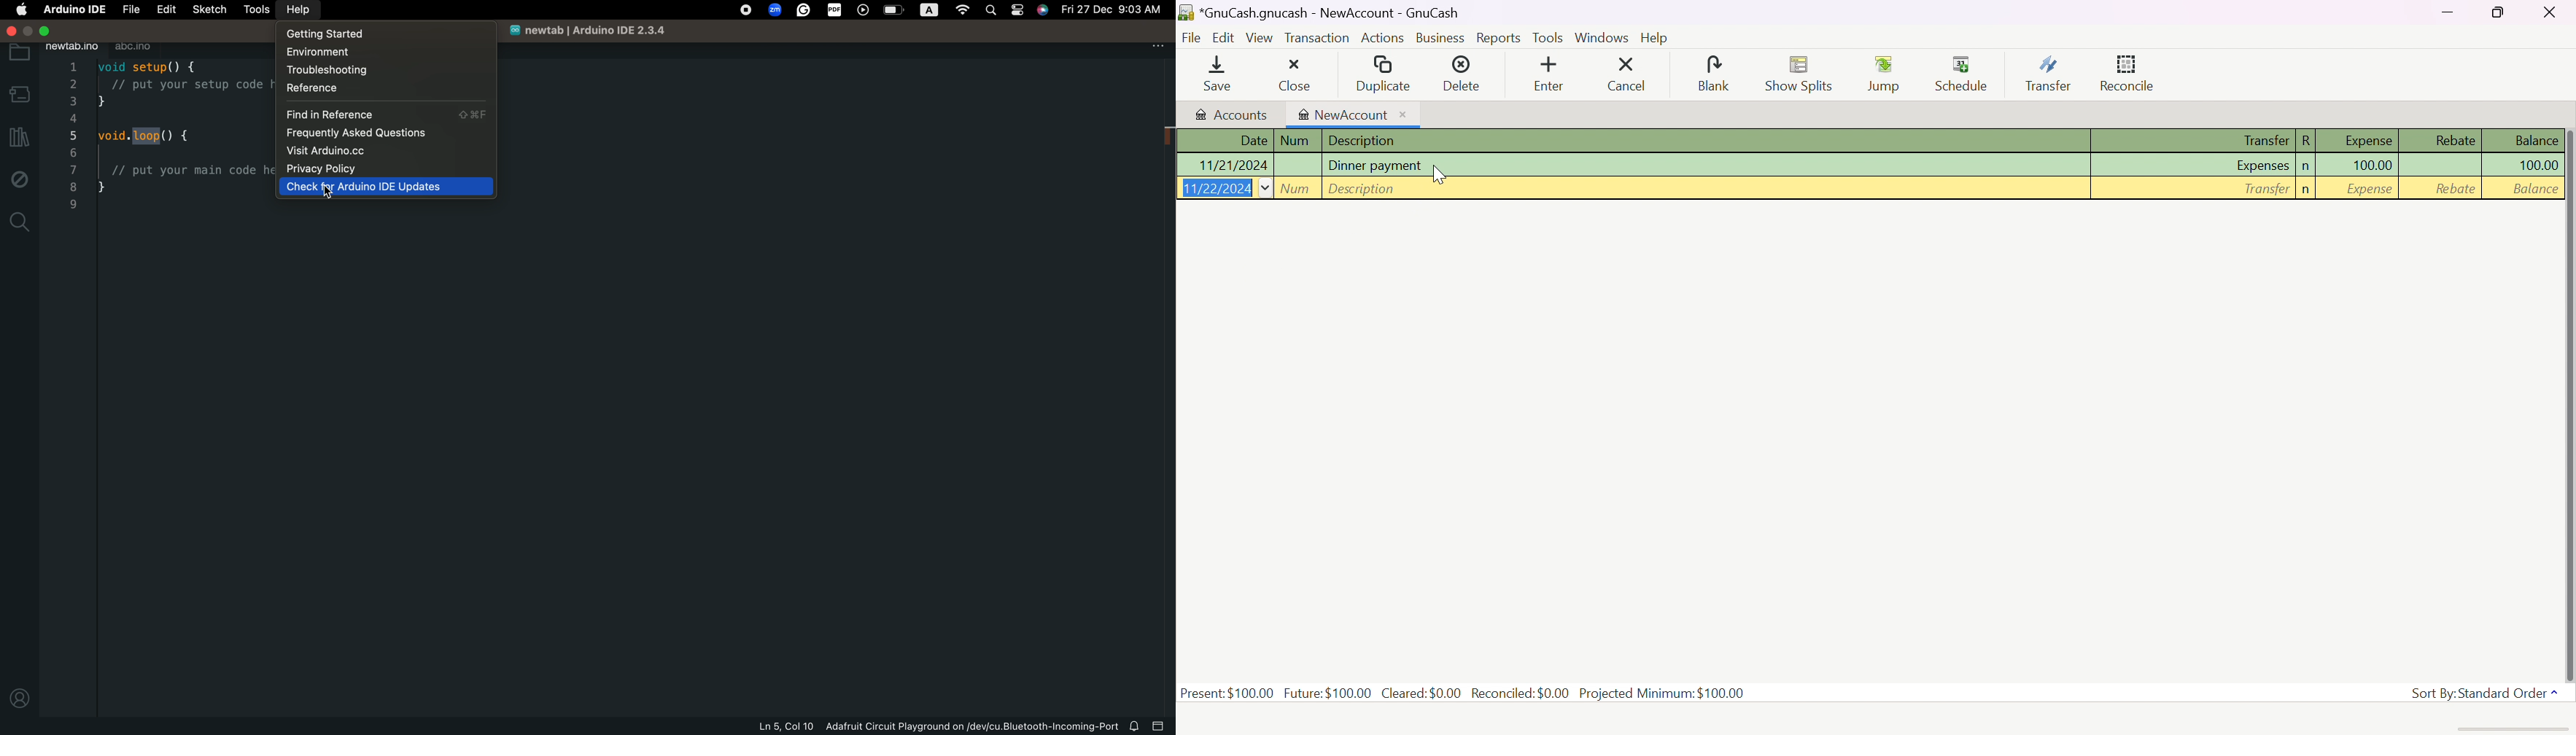 This screenshot has height=756, width=2576. What do you see at coordinates (1604, 39) in the screenshot?
I see `Windows` at bounding box center [1604, 39].